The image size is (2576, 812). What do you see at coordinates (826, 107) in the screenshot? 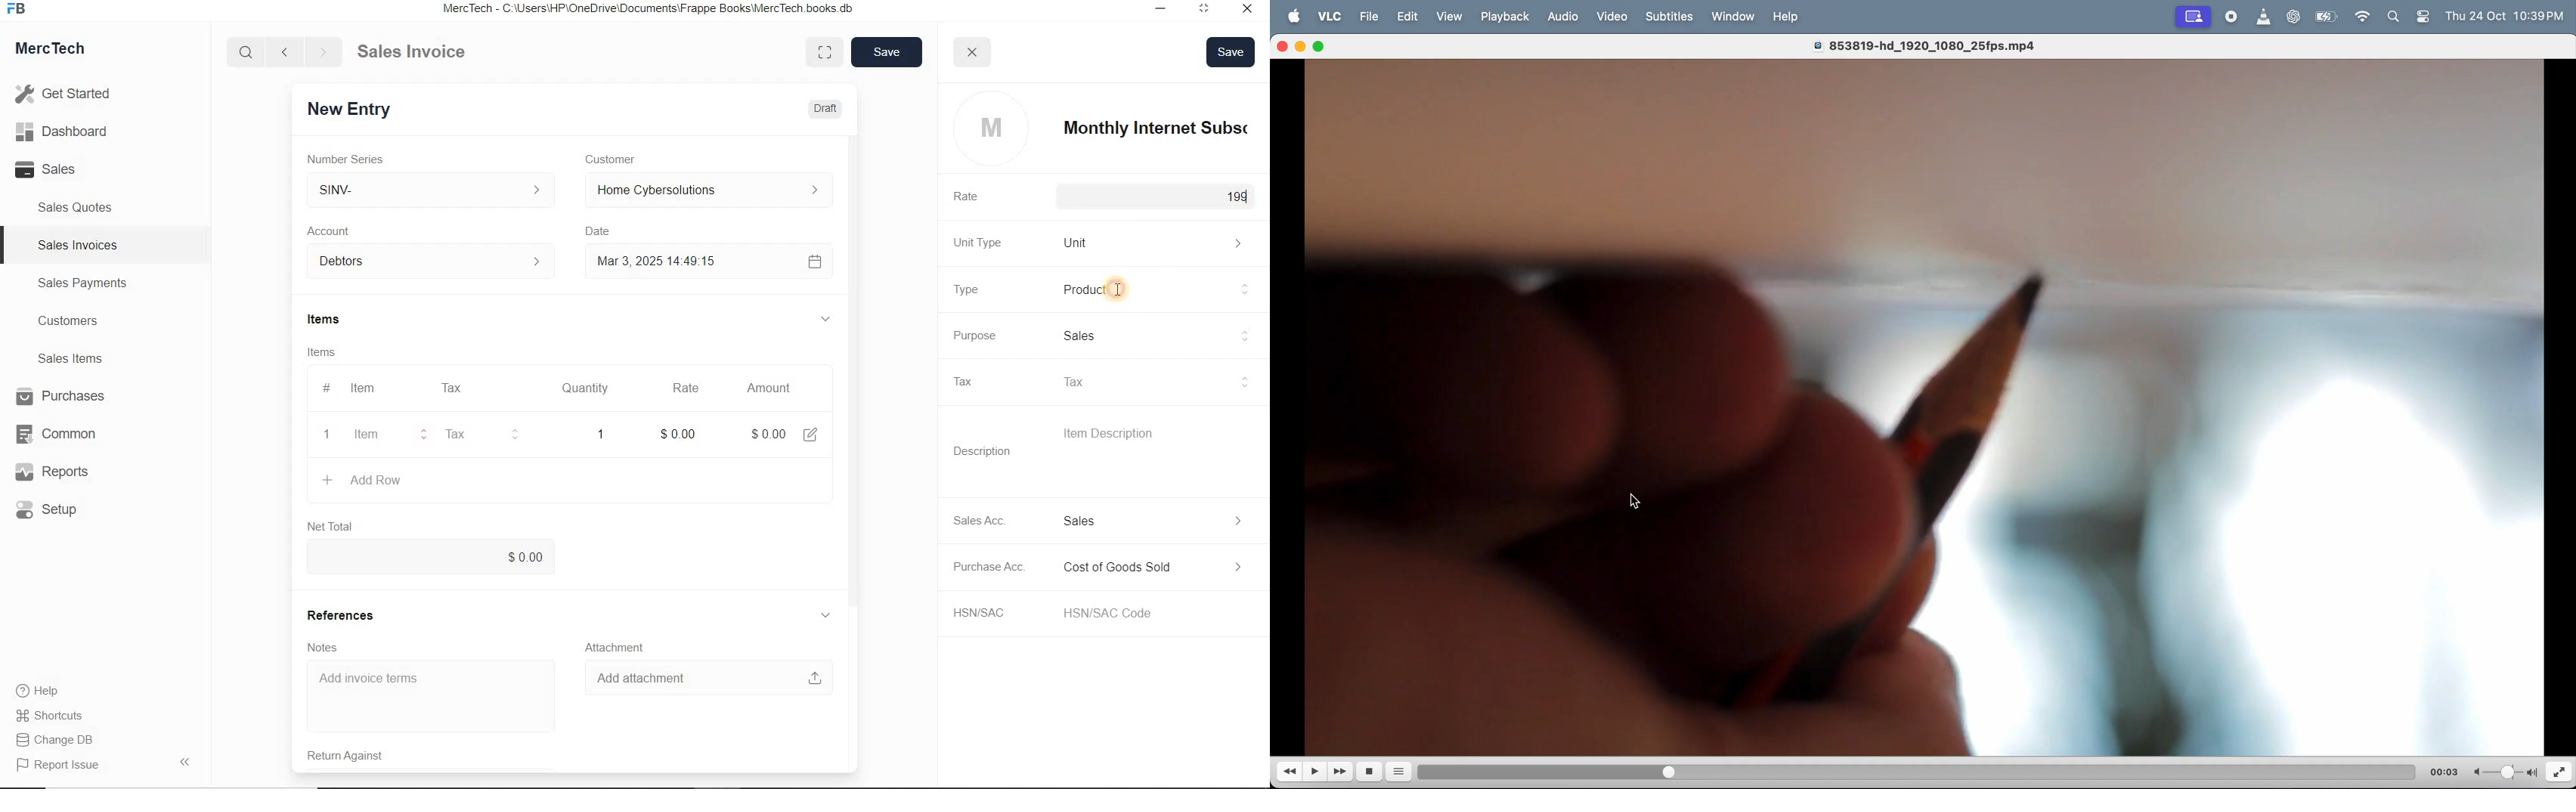
I see `Draft` at bounding box center [826, 107].